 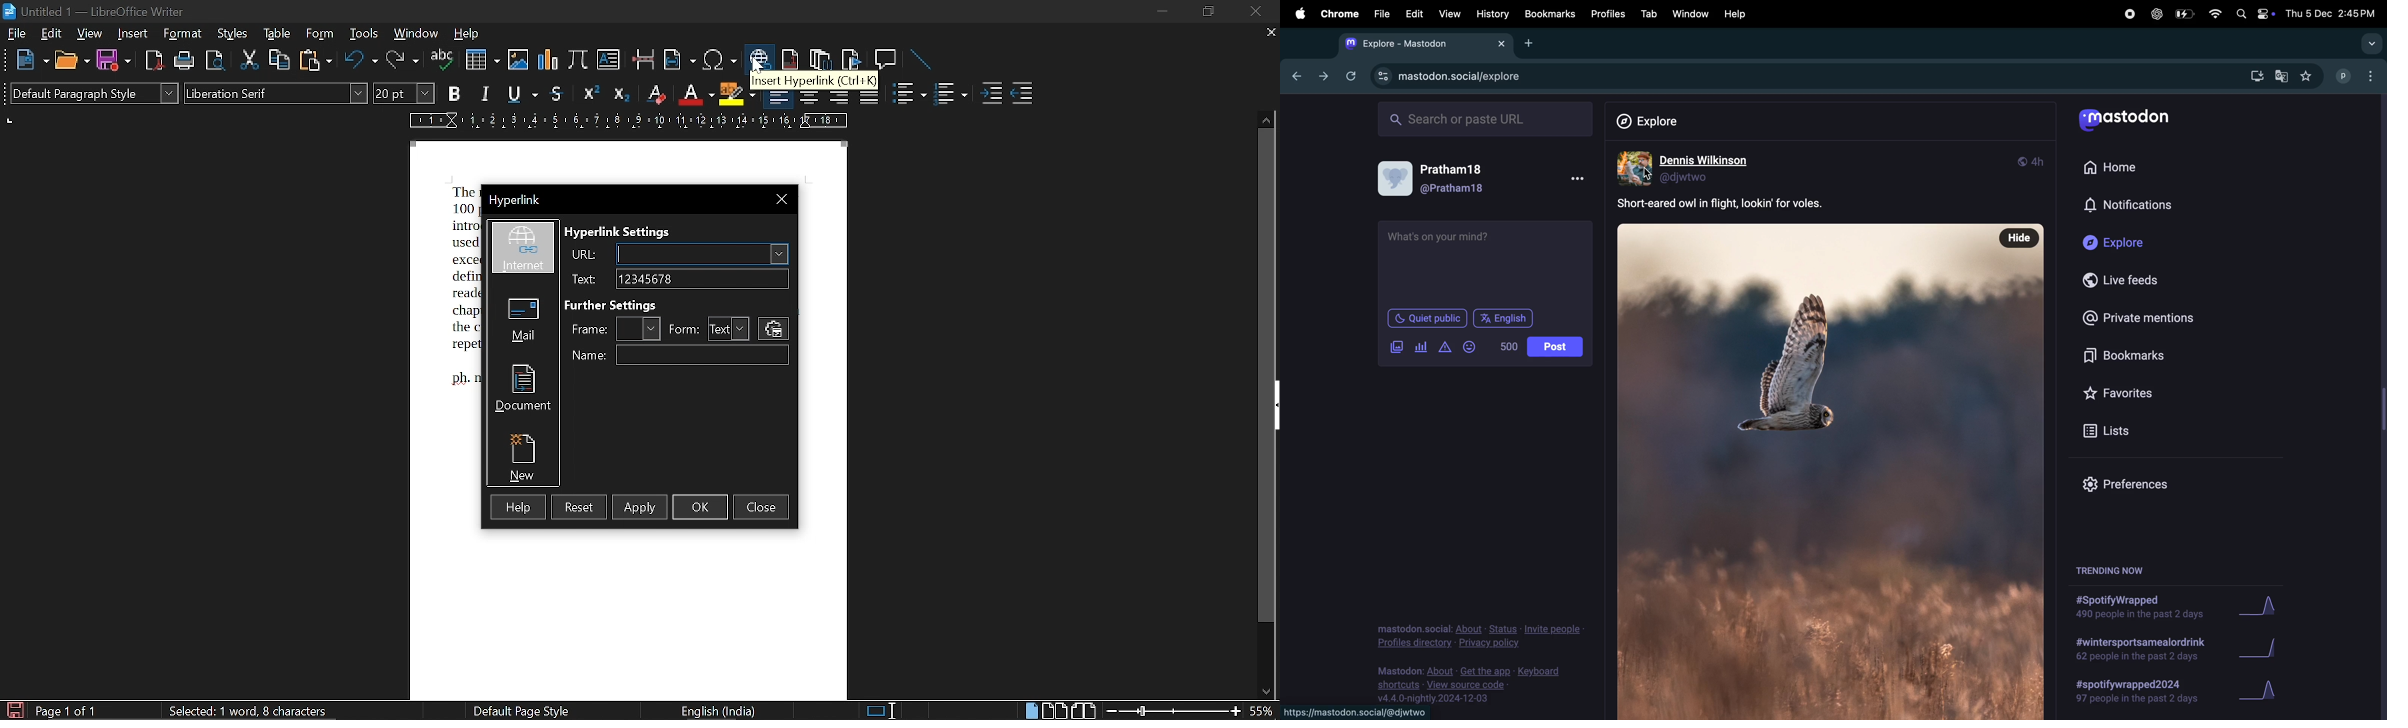 What do you see at coordinates (234, 34) in the screenshot?
I see `styles` at bounding box center [234, 34].